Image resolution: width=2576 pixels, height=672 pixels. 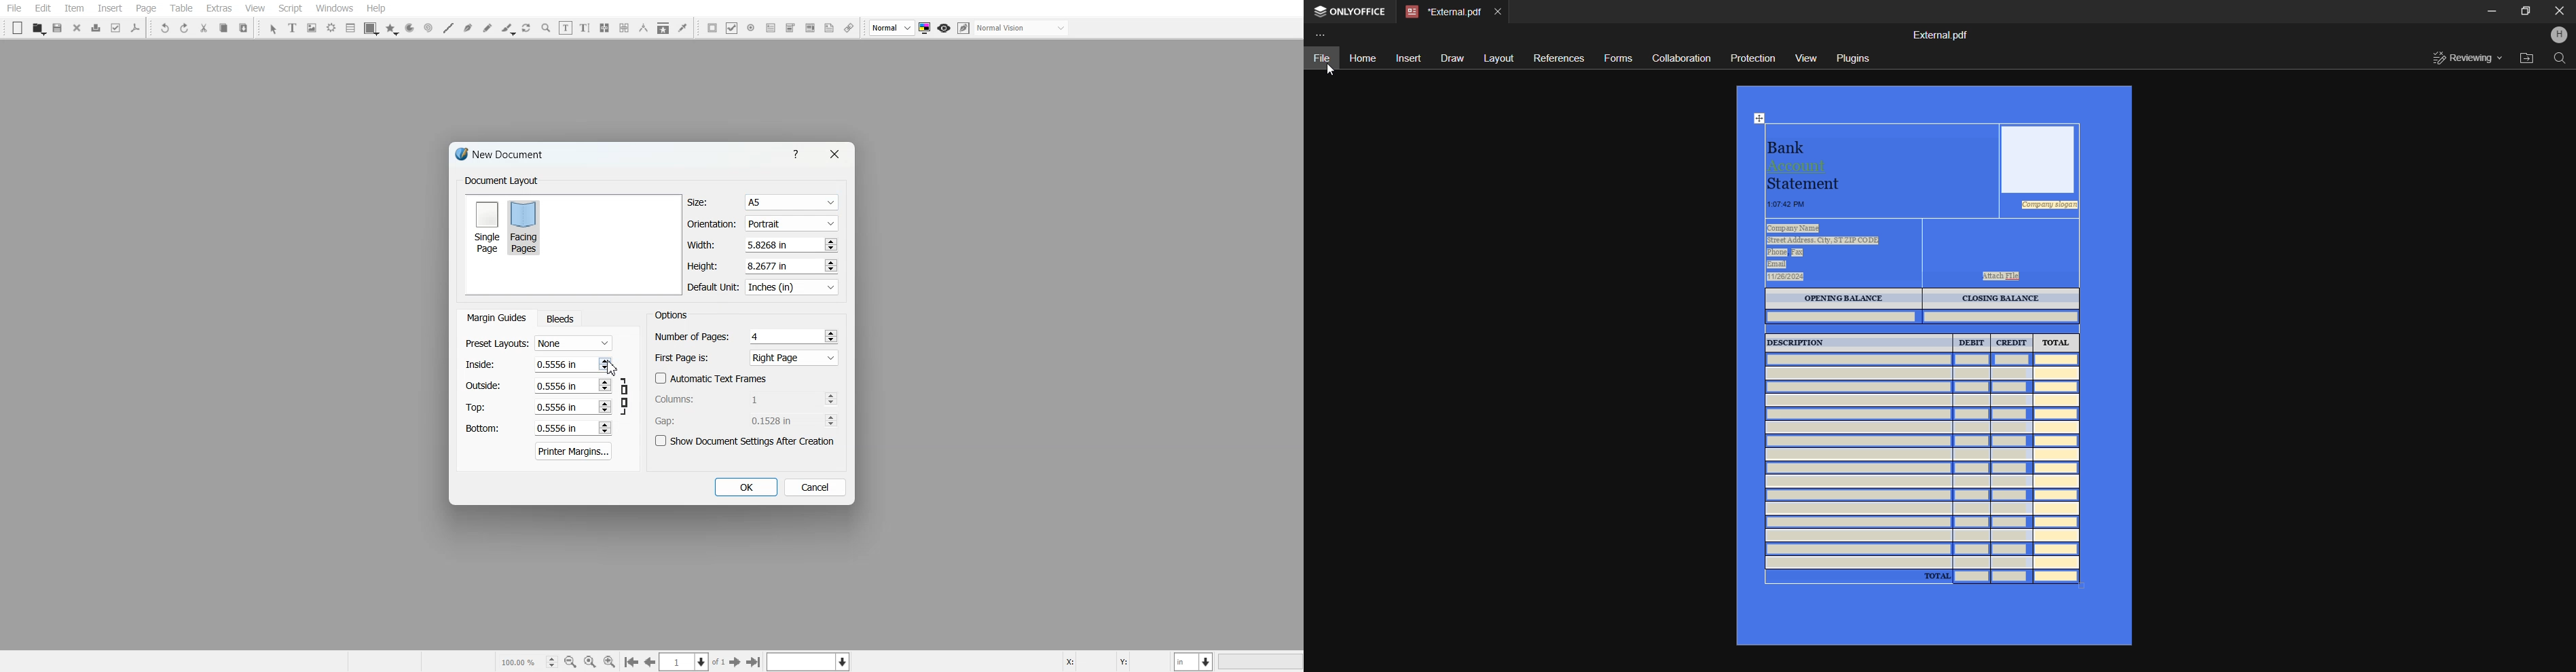 What do you see at coordinates (763, 224) in the screenshot?
I see `Orientation` at bounding box center [763, 224].